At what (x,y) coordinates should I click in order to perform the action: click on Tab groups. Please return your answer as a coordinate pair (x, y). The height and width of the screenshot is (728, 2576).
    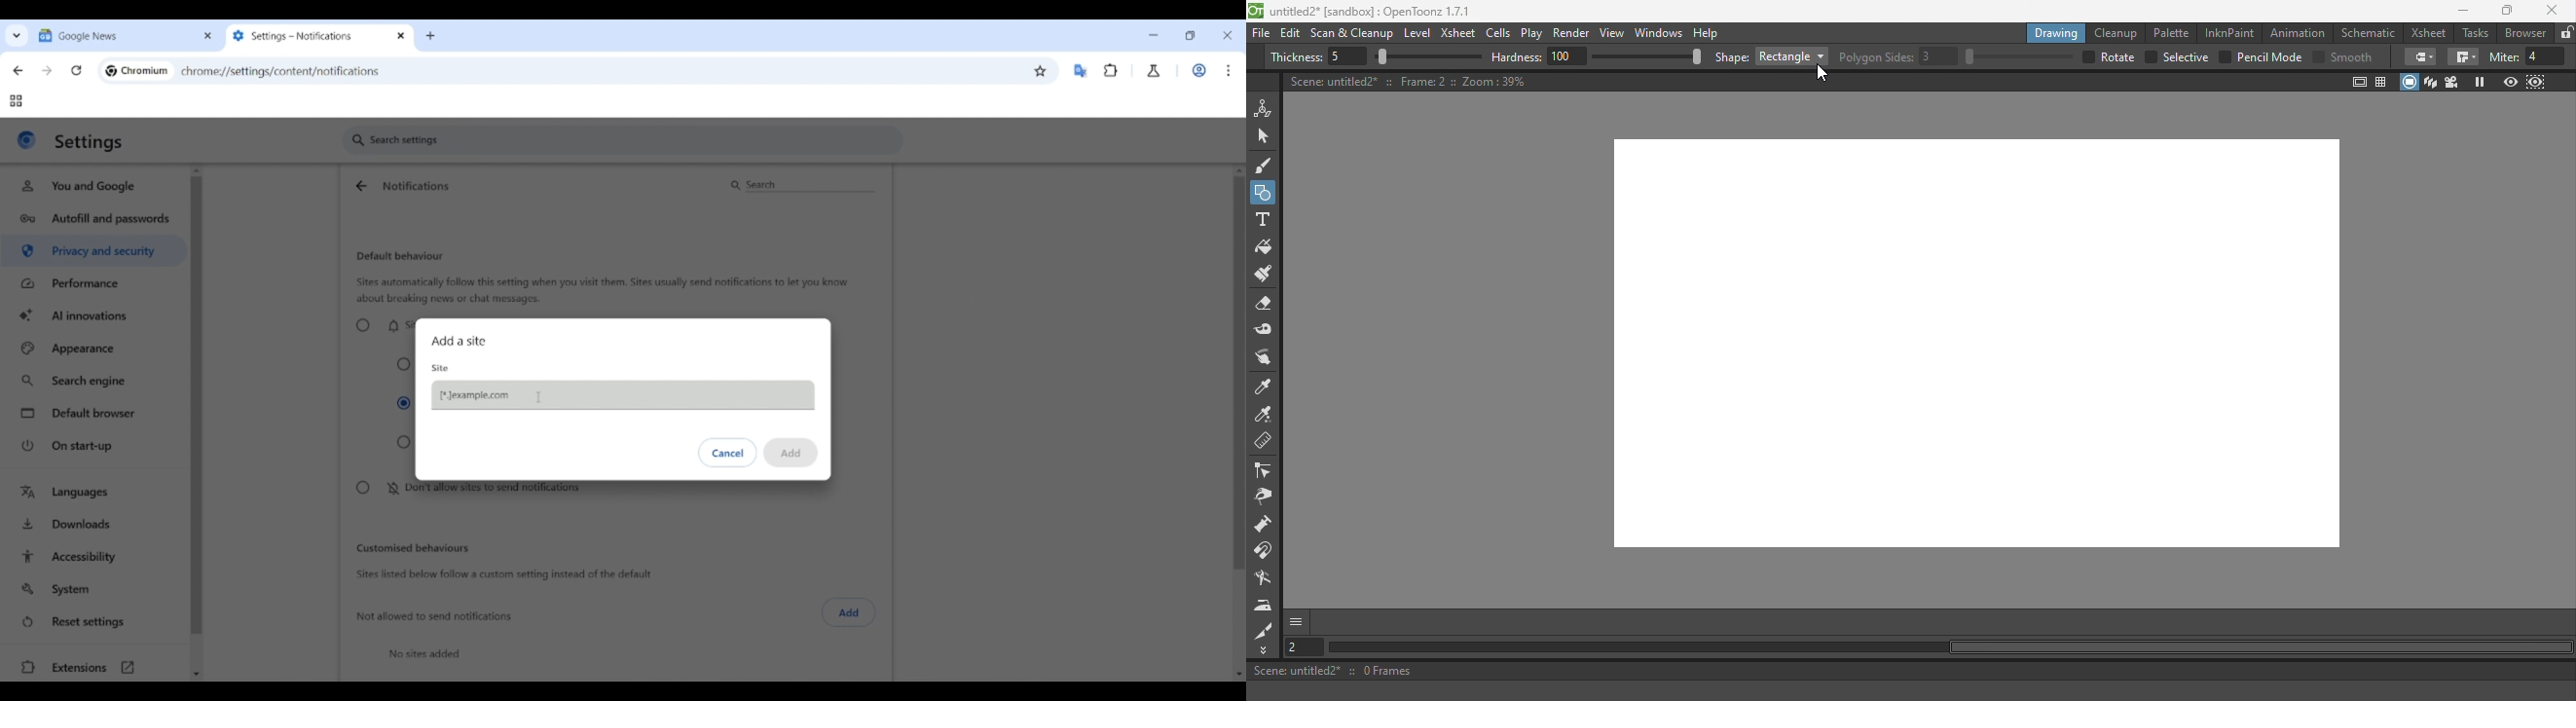
    Looking at the image, I should click on (16, 101).